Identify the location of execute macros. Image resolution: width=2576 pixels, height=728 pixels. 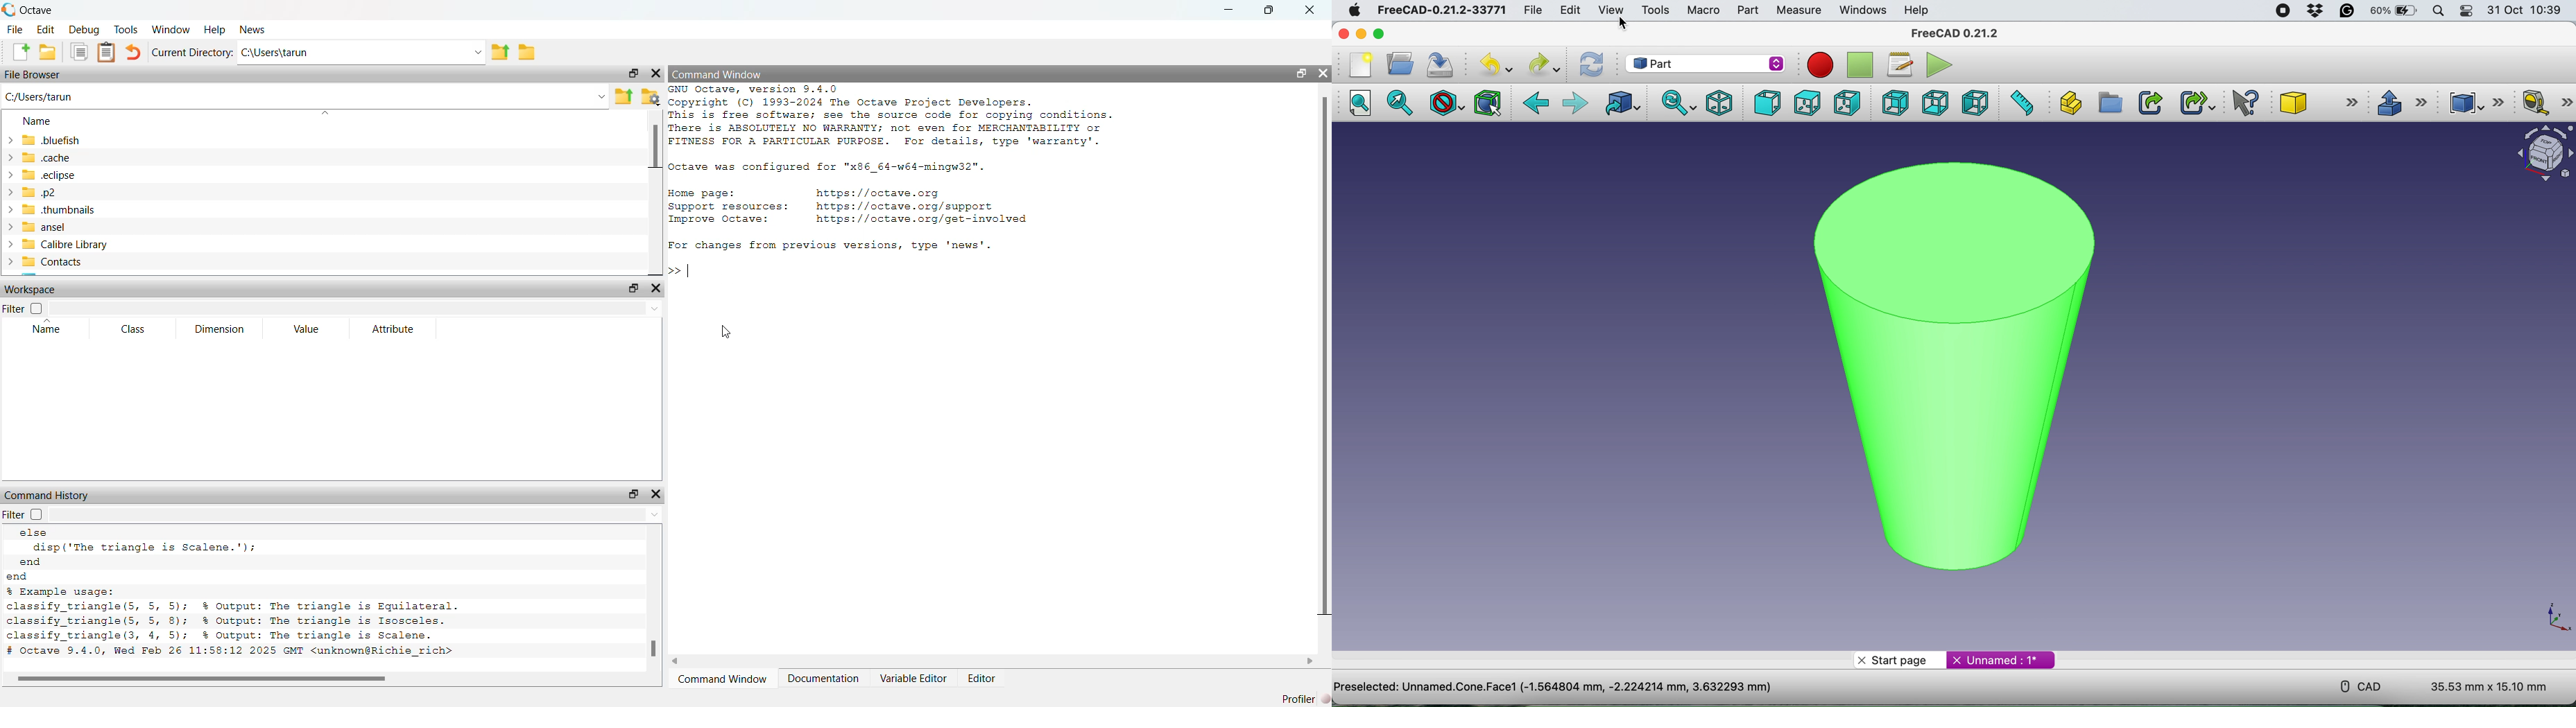
(1936, 65).